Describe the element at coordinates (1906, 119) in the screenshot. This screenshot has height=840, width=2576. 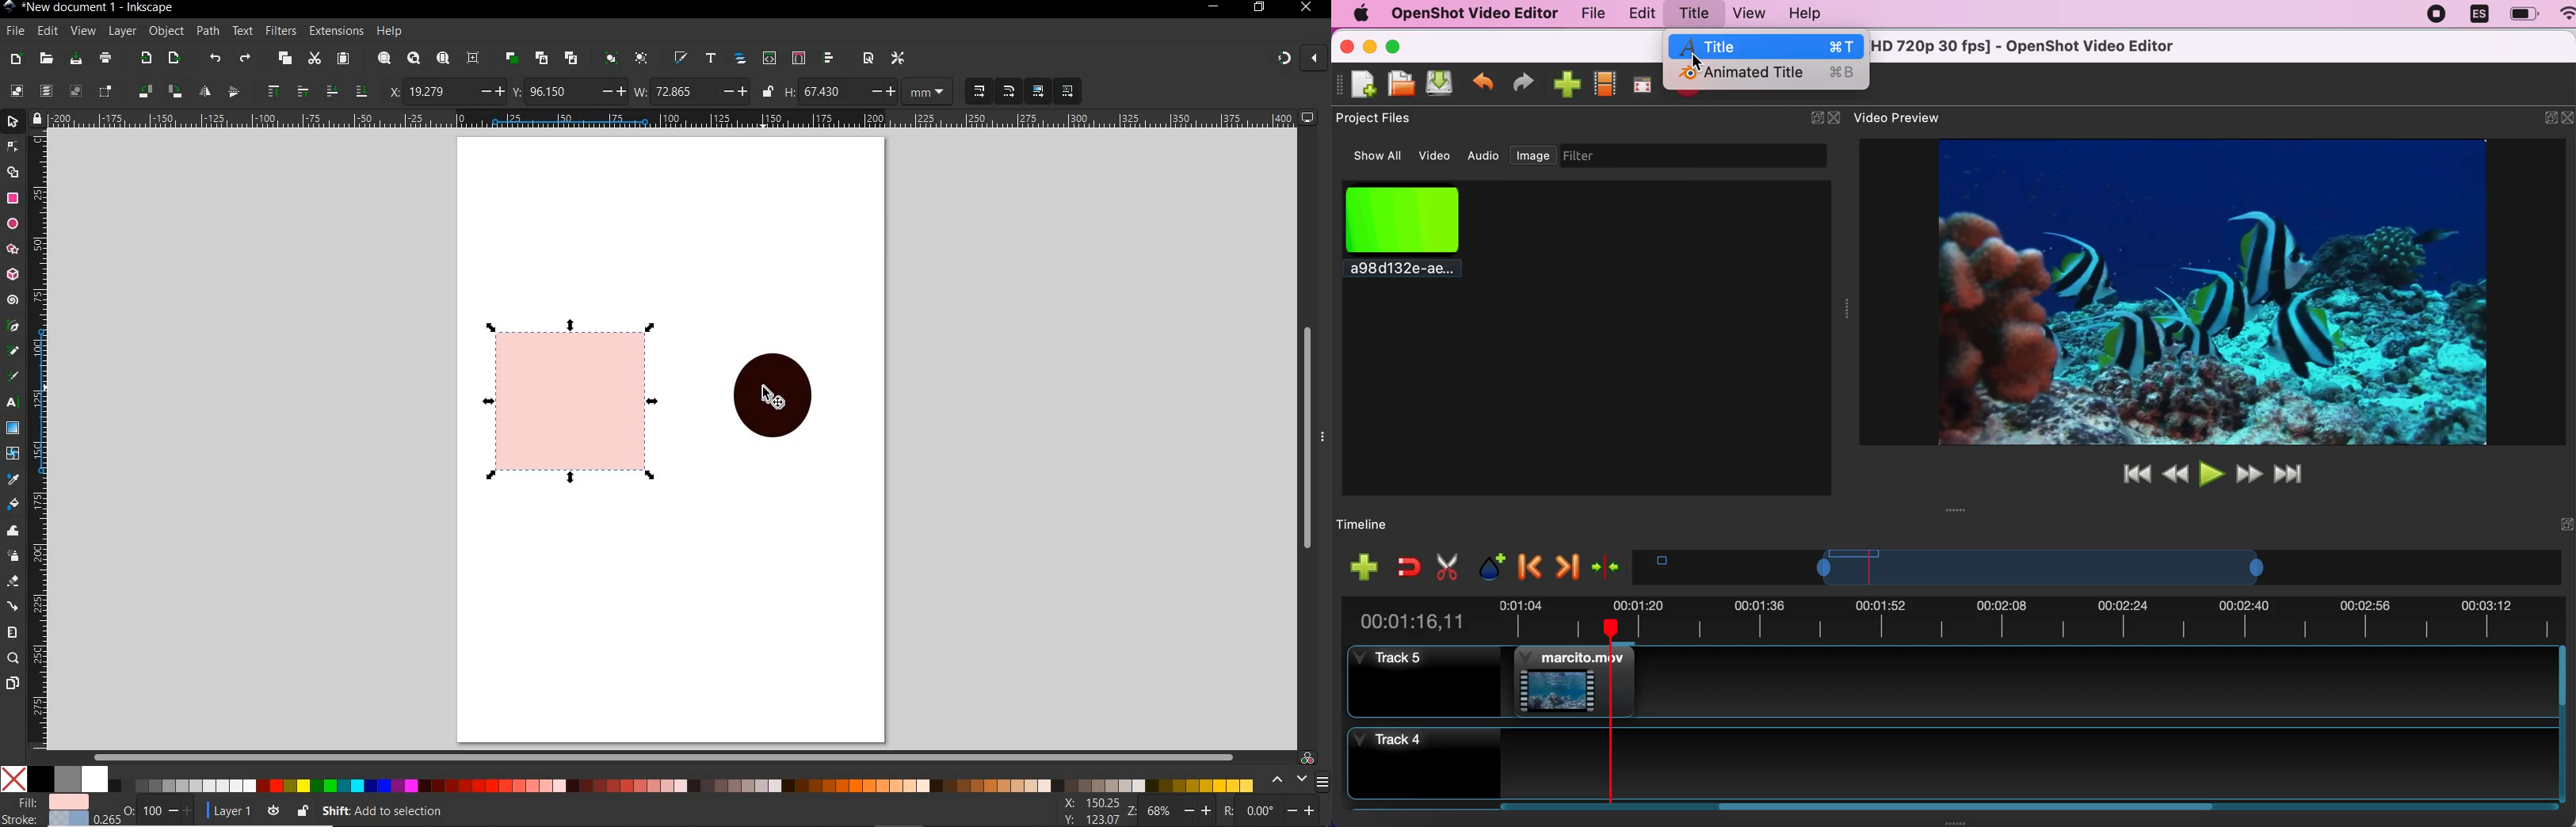
I see `video preview` at that location.